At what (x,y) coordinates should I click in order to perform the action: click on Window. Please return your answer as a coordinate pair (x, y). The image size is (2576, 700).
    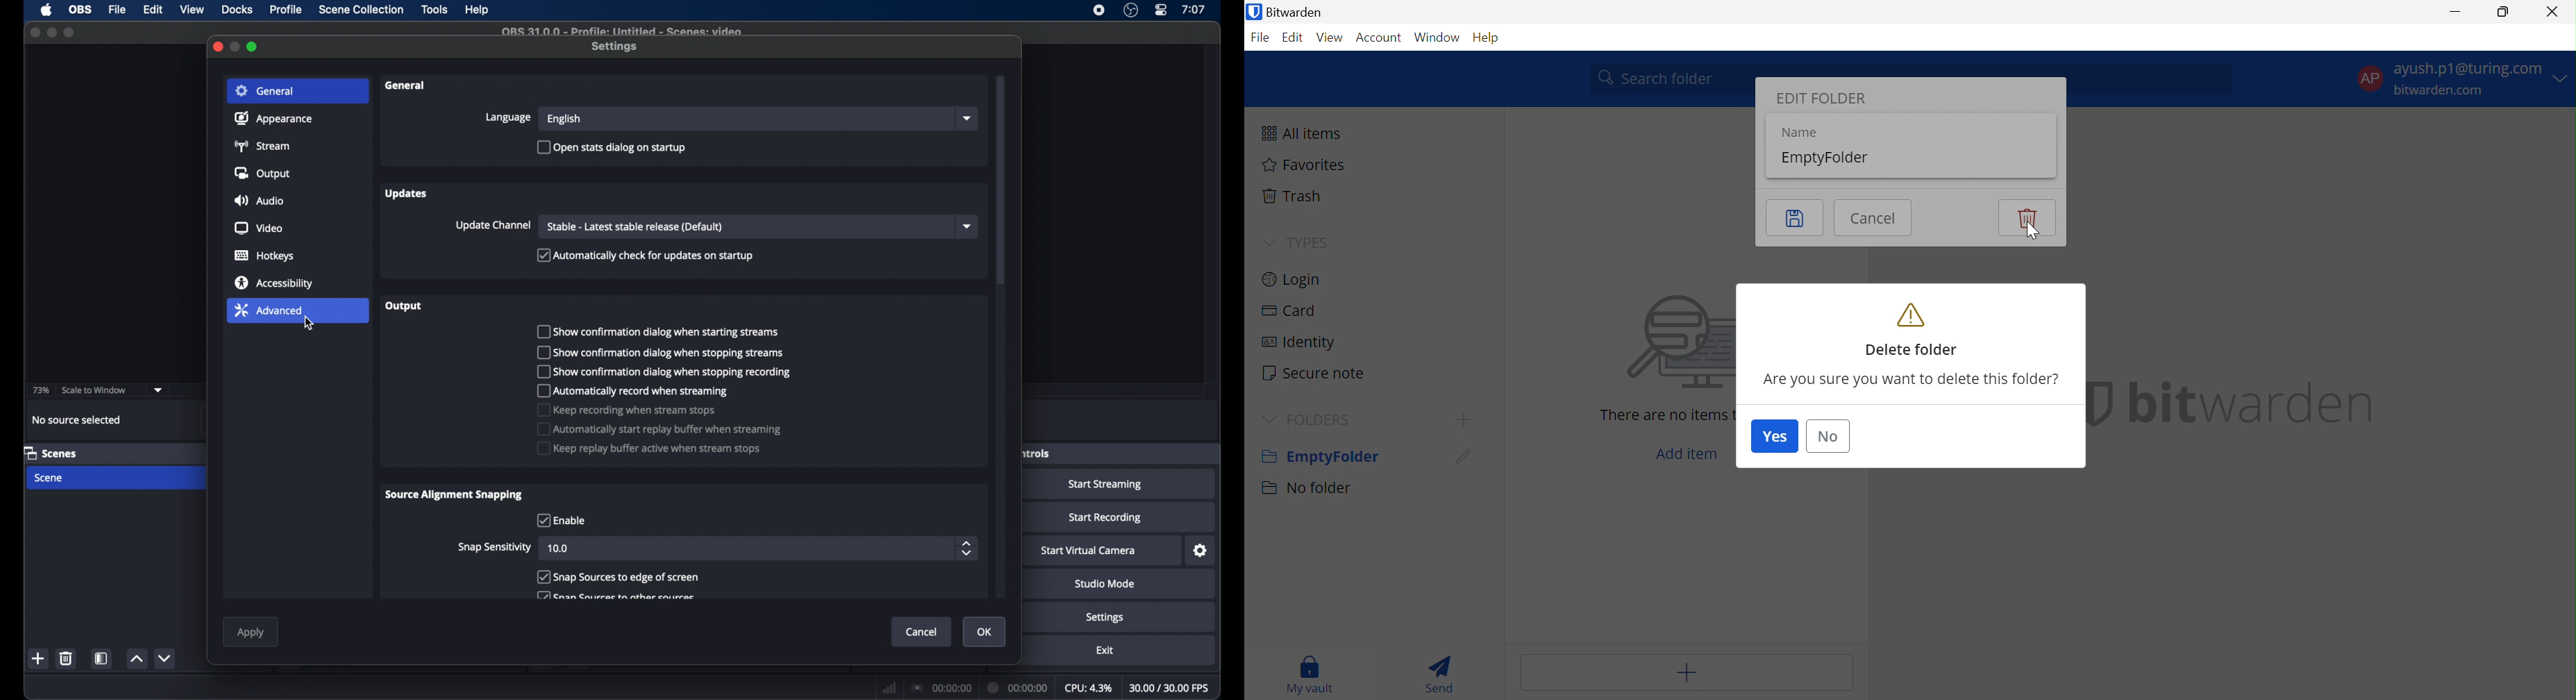
    Looking at the image, I should click on (1438, 38).